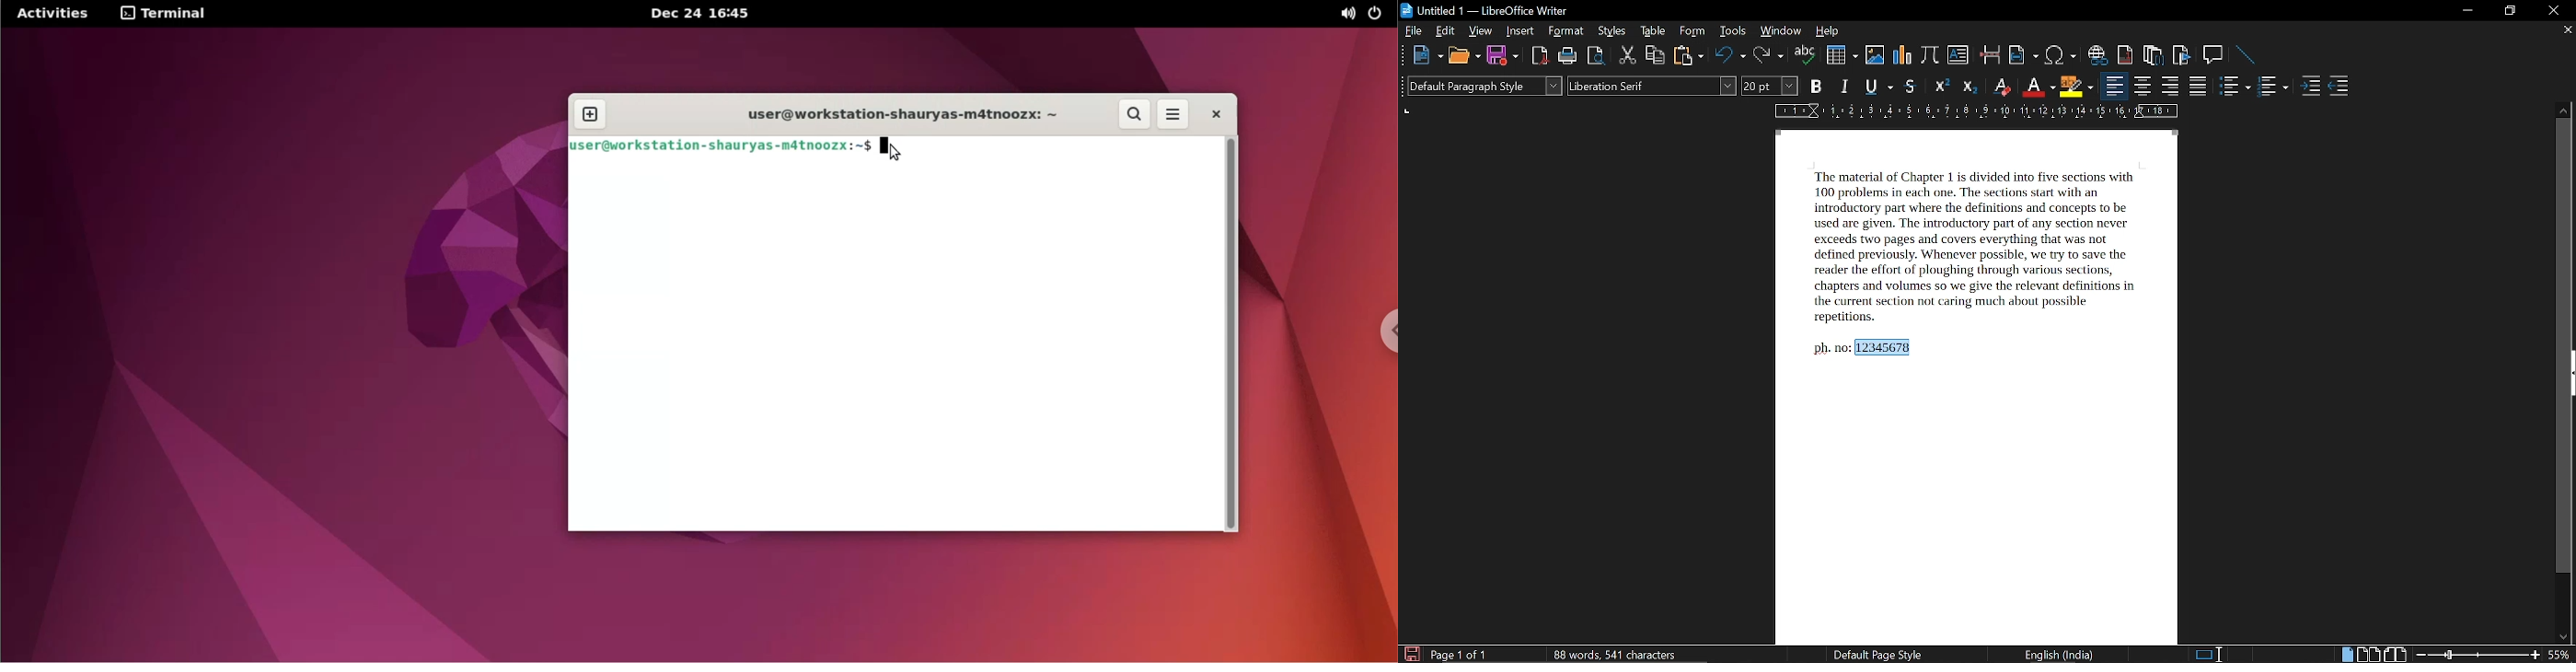 This screenshot has height=672, width=2576. Describe the element at coordinates (1694, 32) in the screenshot. I see `form` at that location.